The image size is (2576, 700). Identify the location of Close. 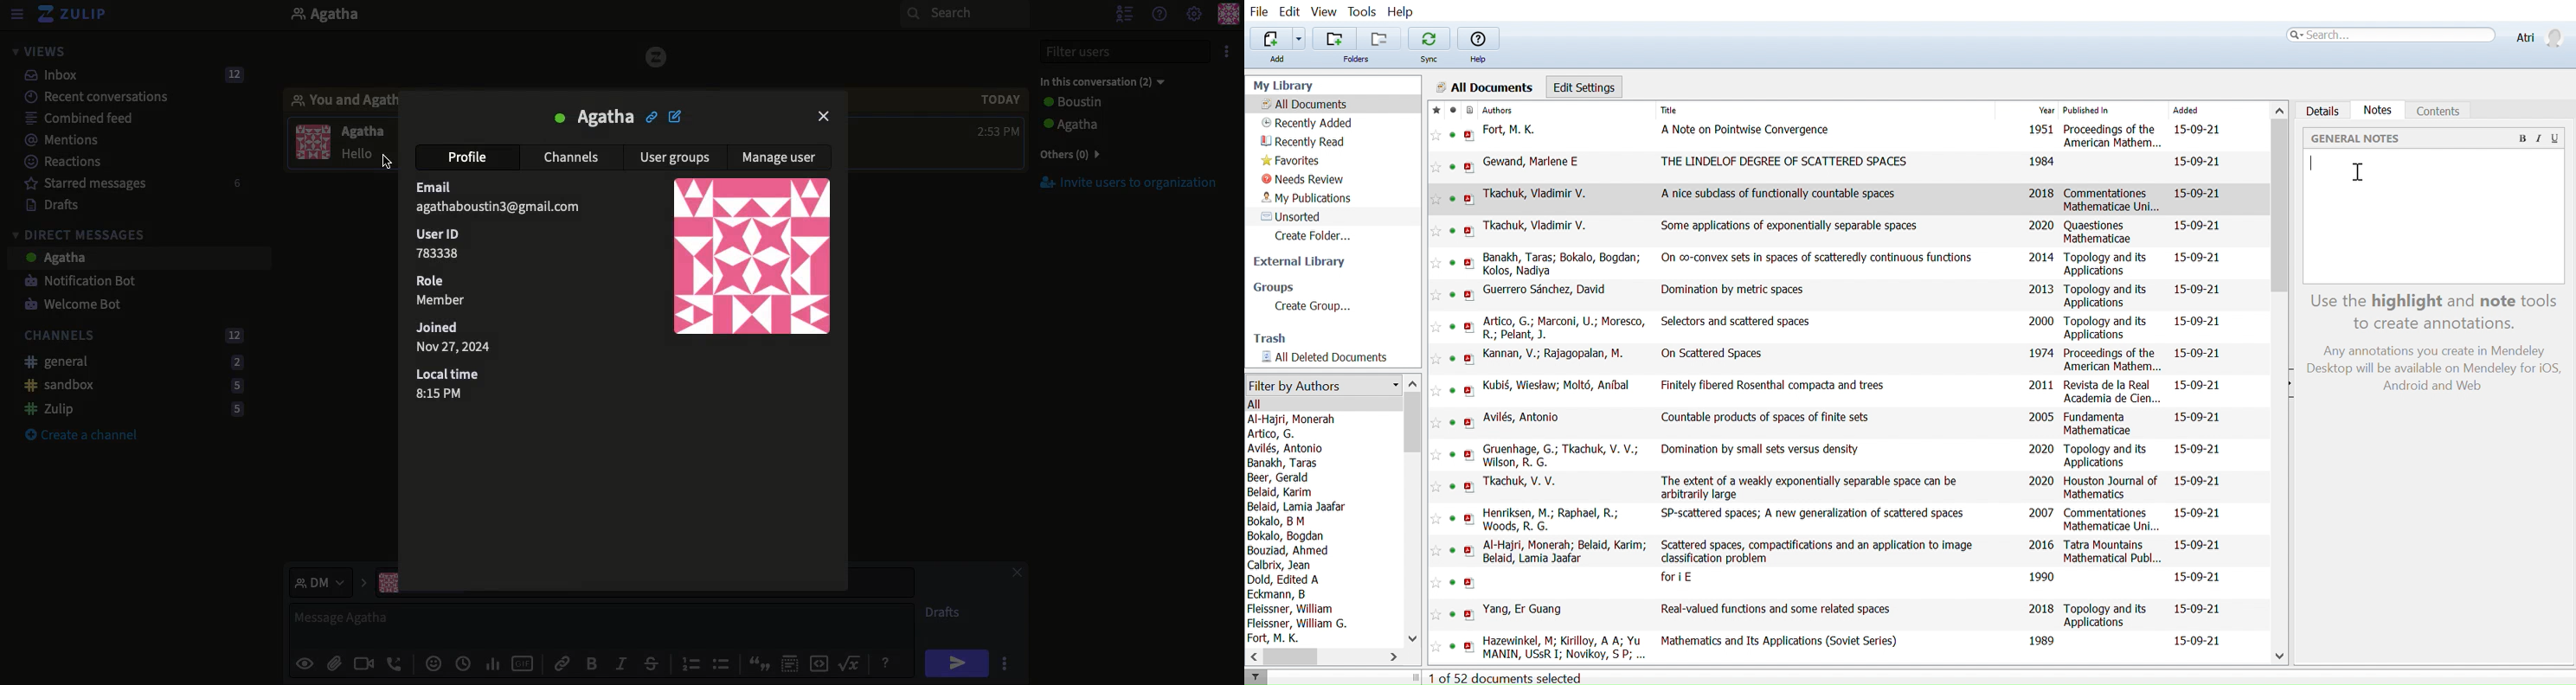
(1016, 574).